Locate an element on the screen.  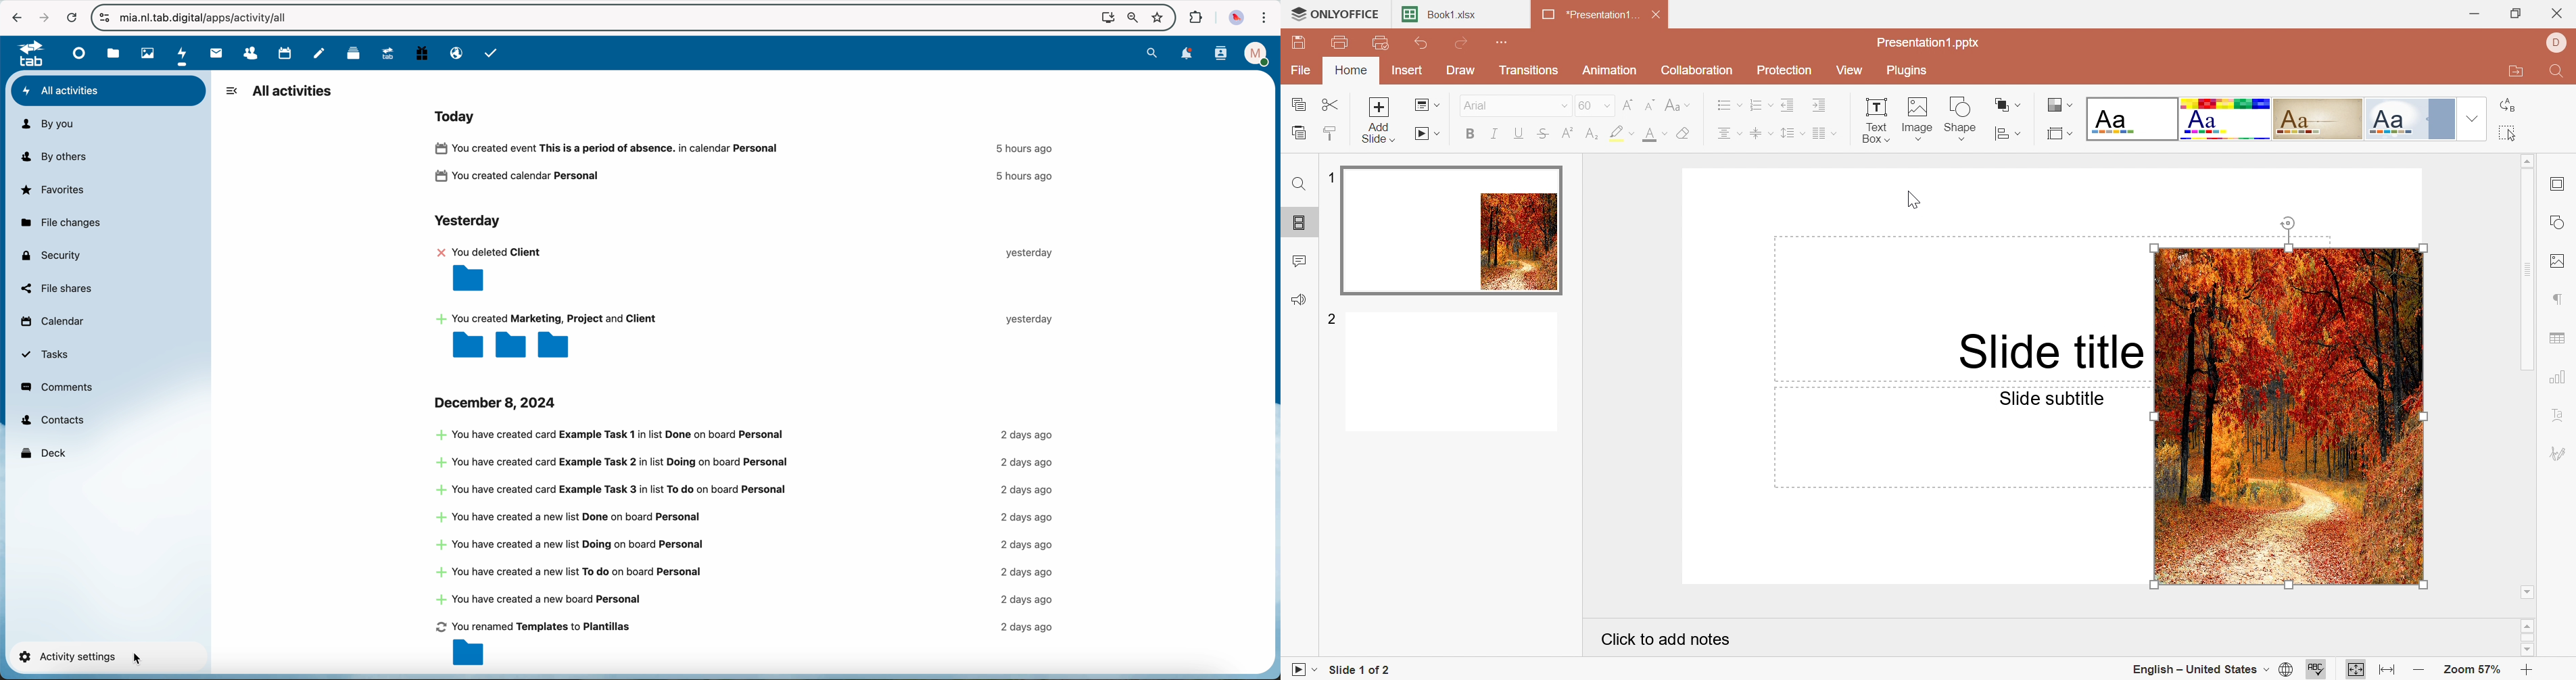
Close is located at coordinates (1659, 16).